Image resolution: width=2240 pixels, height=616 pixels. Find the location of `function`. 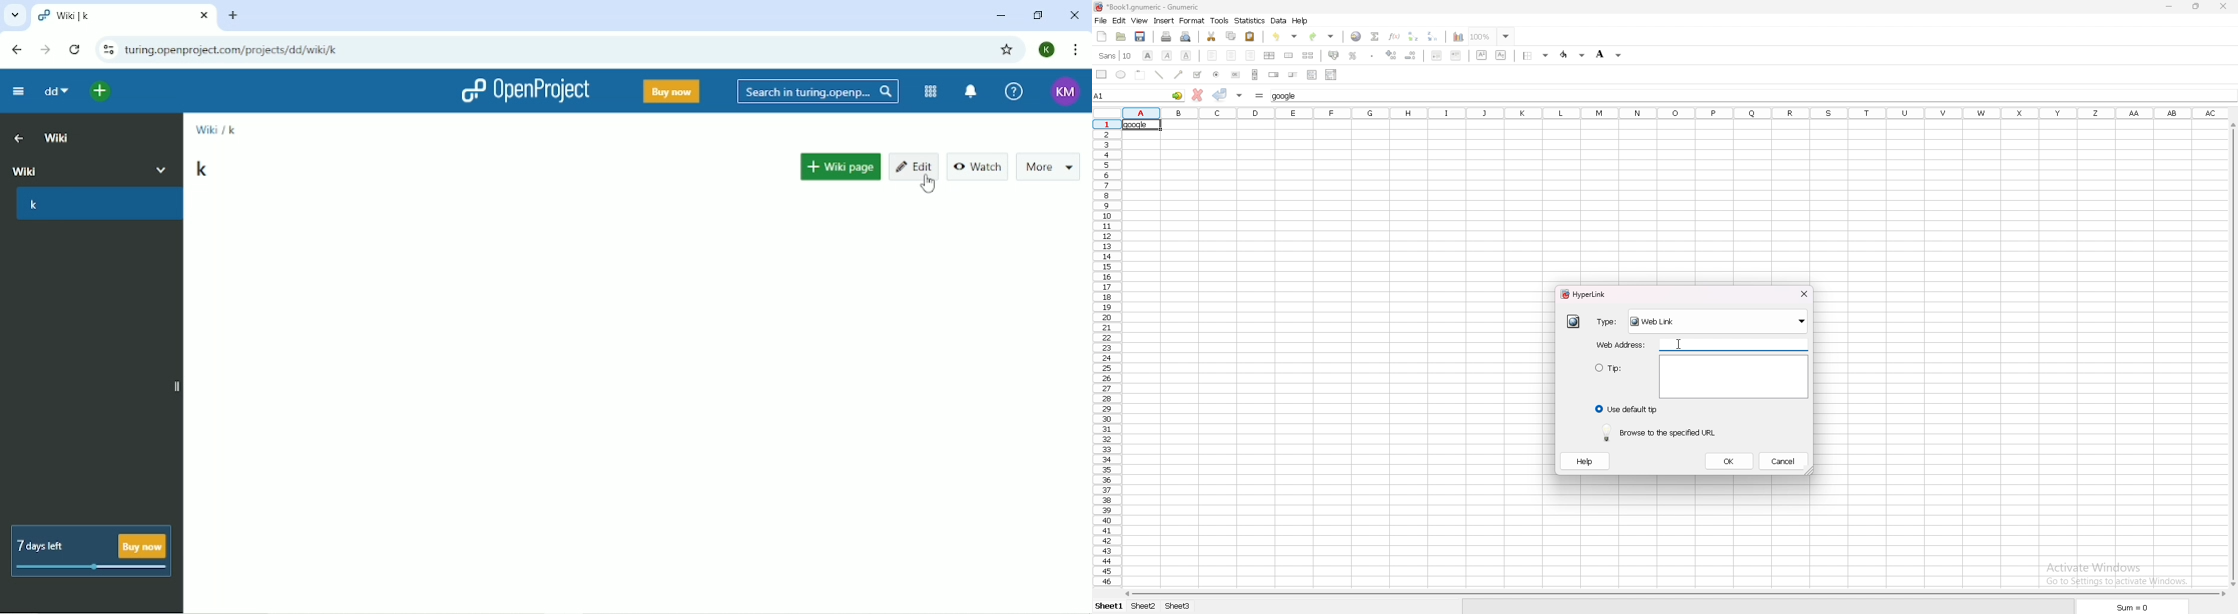

function is located at coordinates (1394, 36).